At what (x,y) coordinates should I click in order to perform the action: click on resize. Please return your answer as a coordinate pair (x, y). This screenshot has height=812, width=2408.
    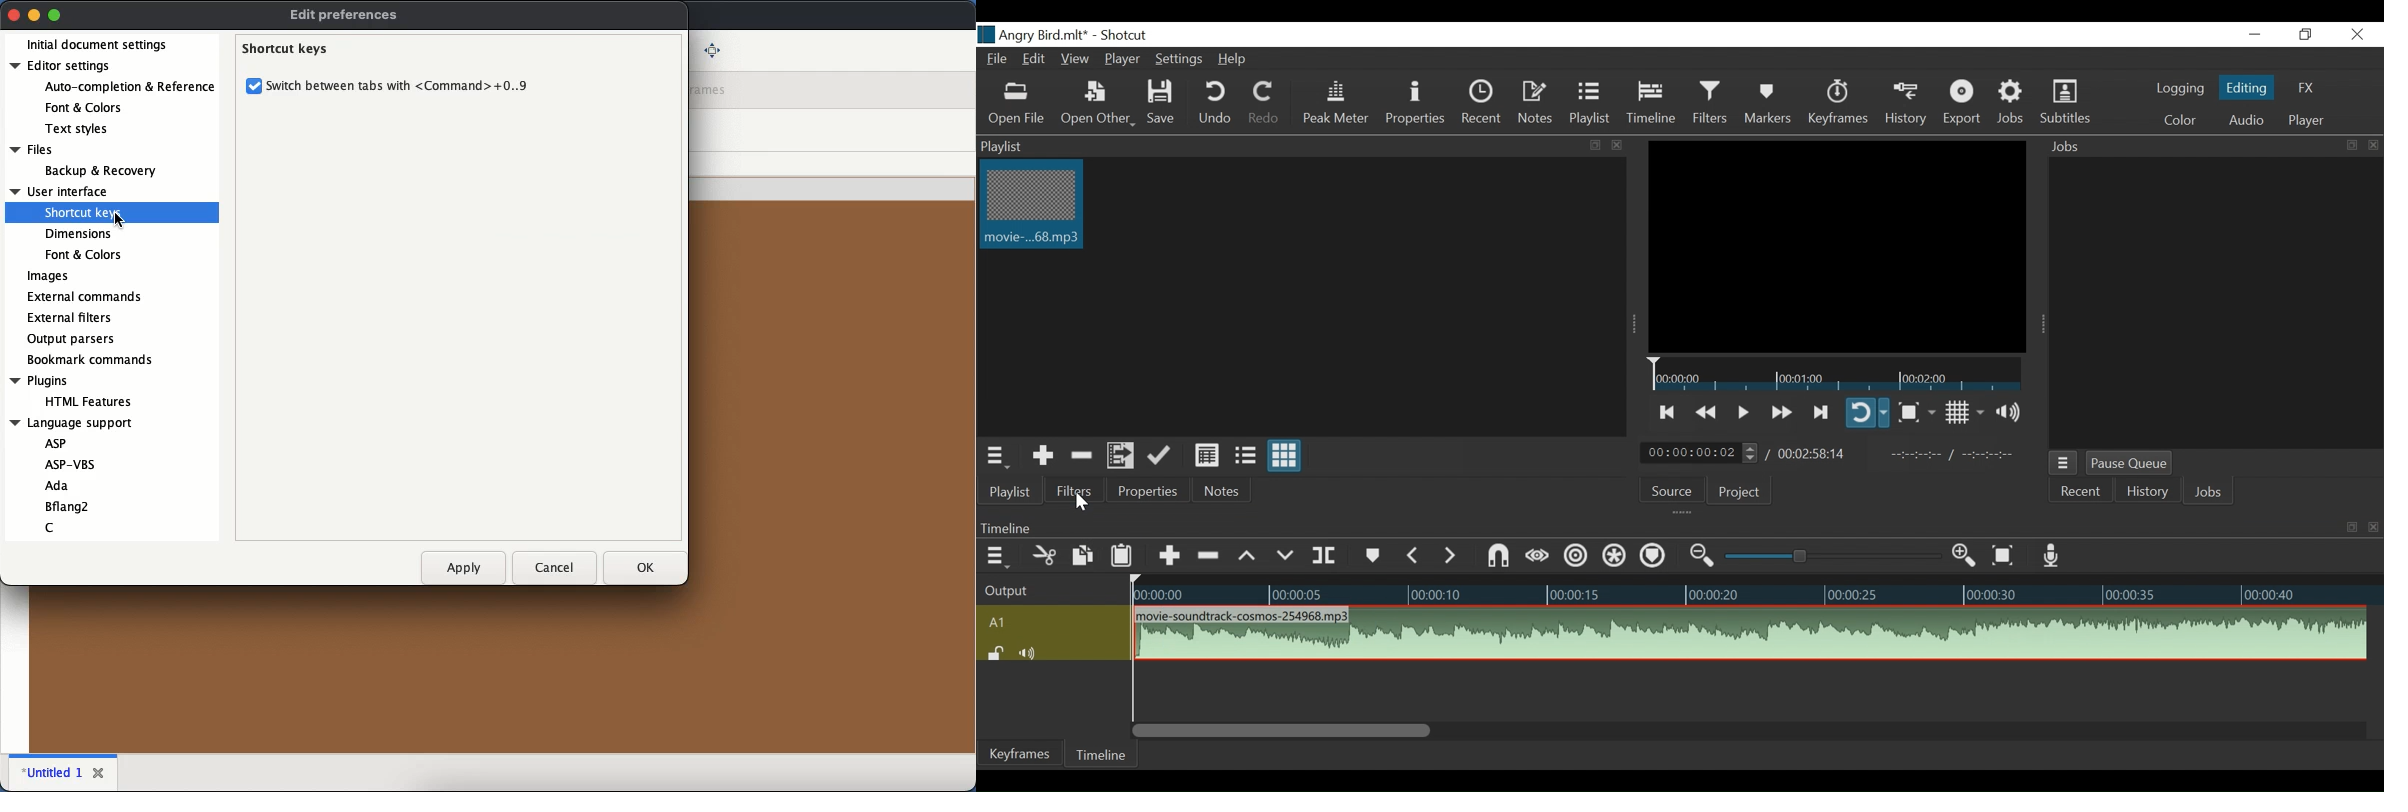
    Looking at the image, I should click on (2350, 528).